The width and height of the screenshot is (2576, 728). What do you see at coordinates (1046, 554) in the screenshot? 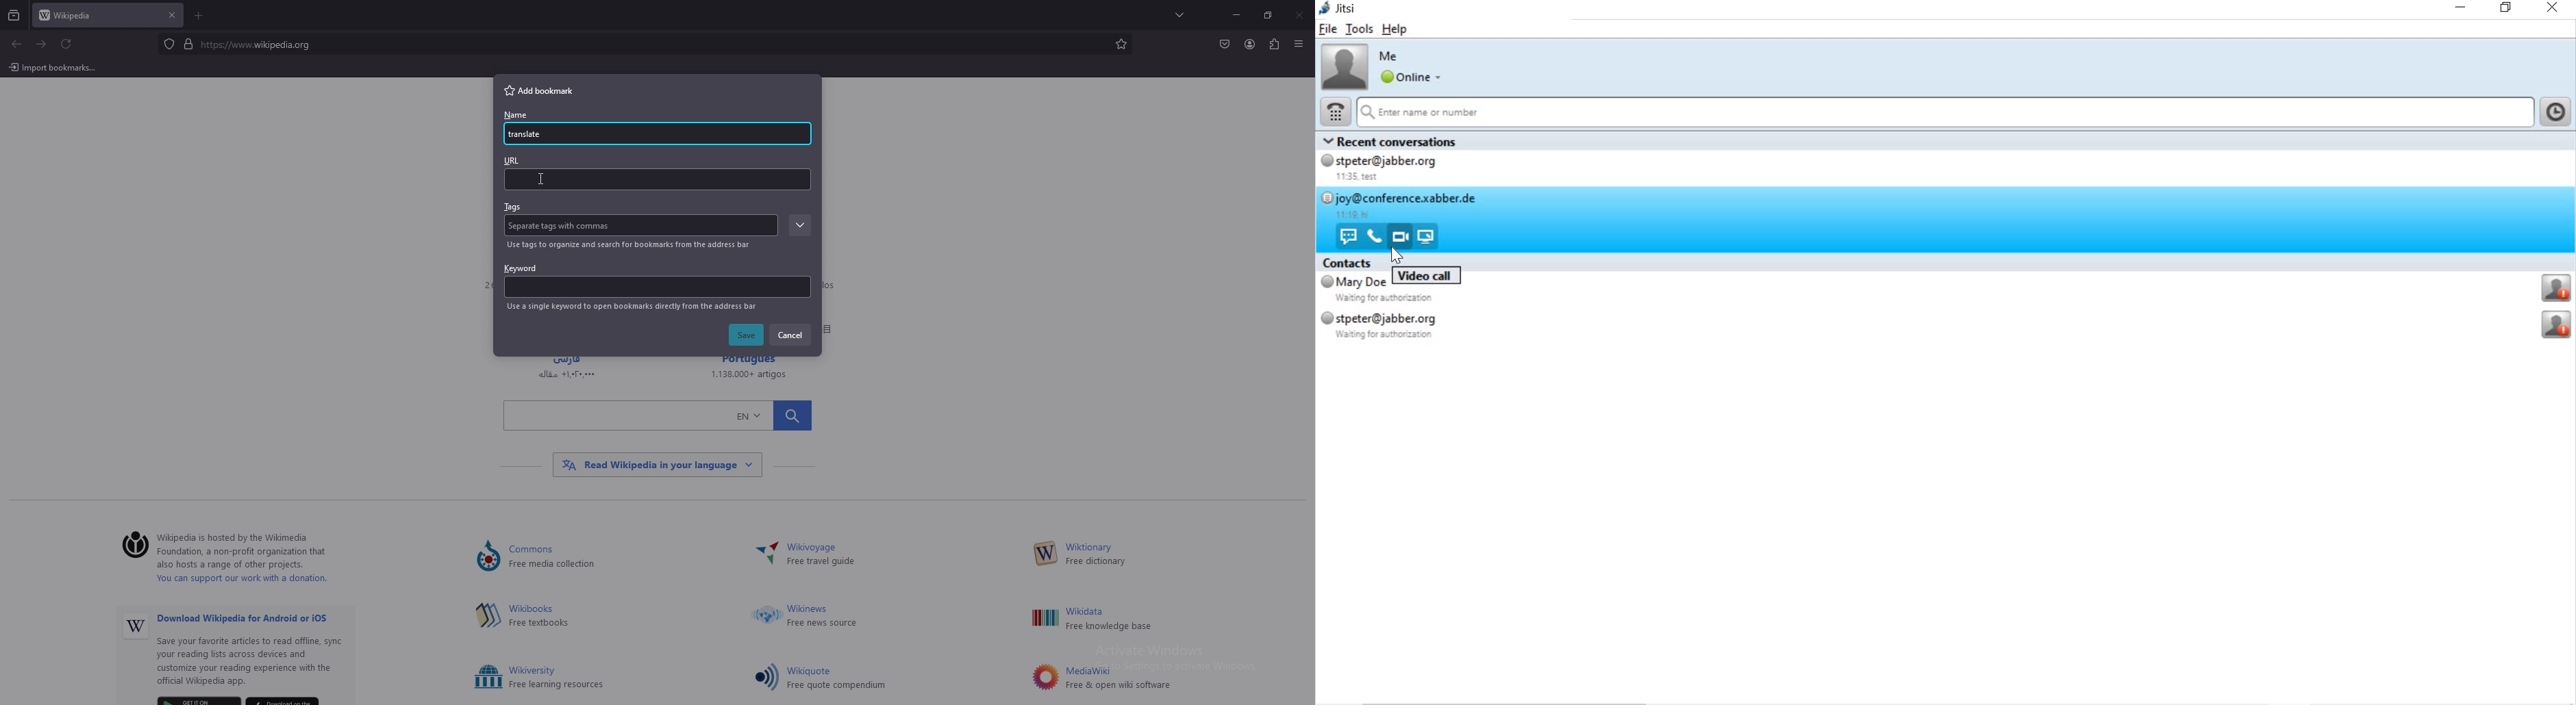
I see `` at bounding box center [1046, 554].